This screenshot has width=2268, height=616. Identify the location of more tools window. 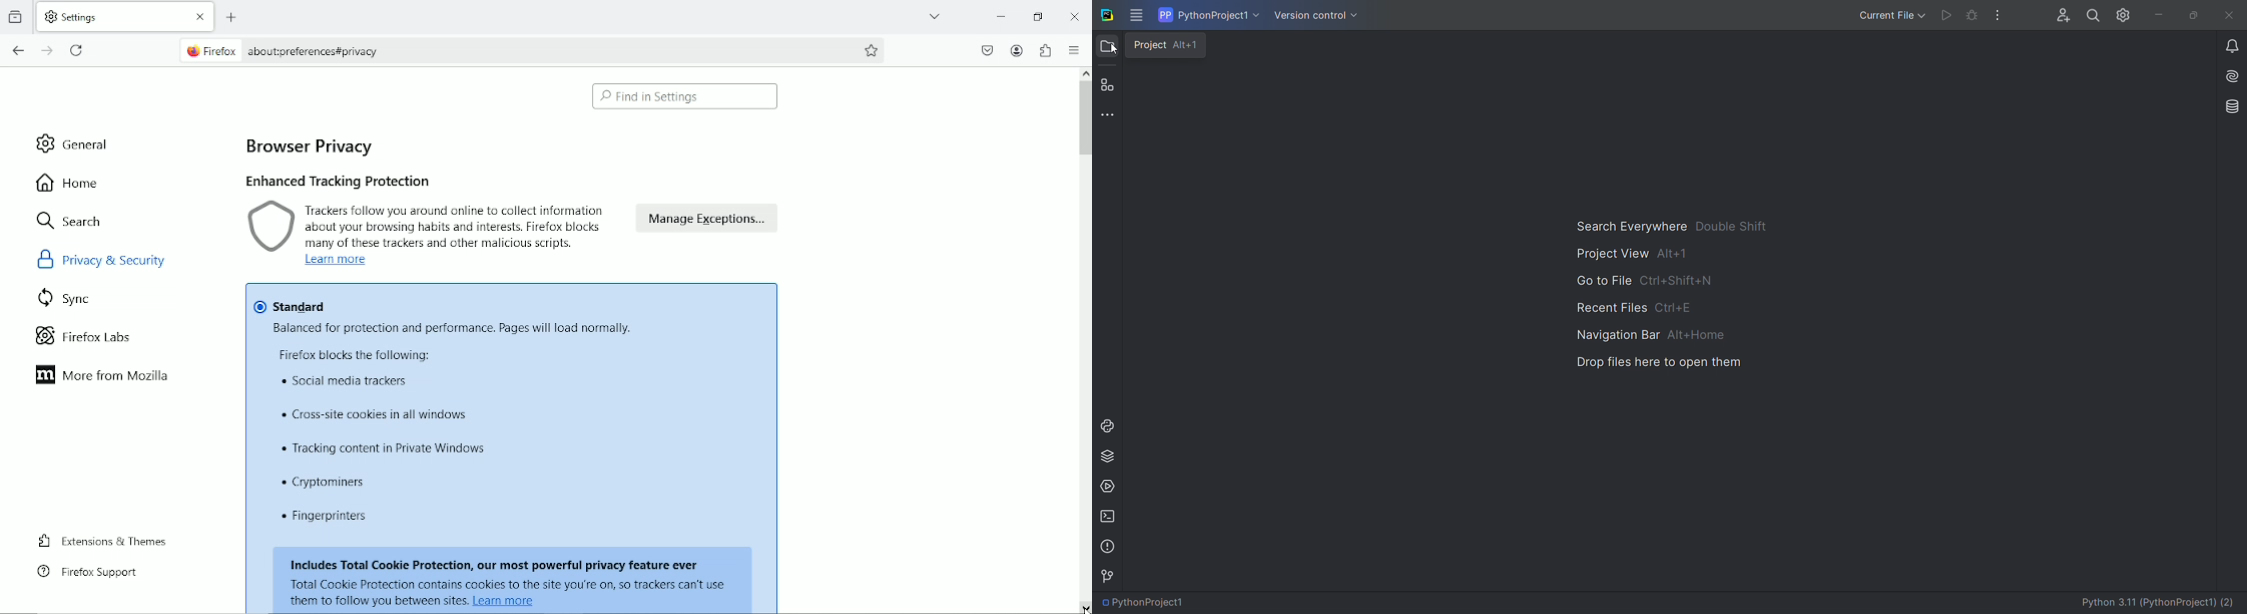
(1108, 114).